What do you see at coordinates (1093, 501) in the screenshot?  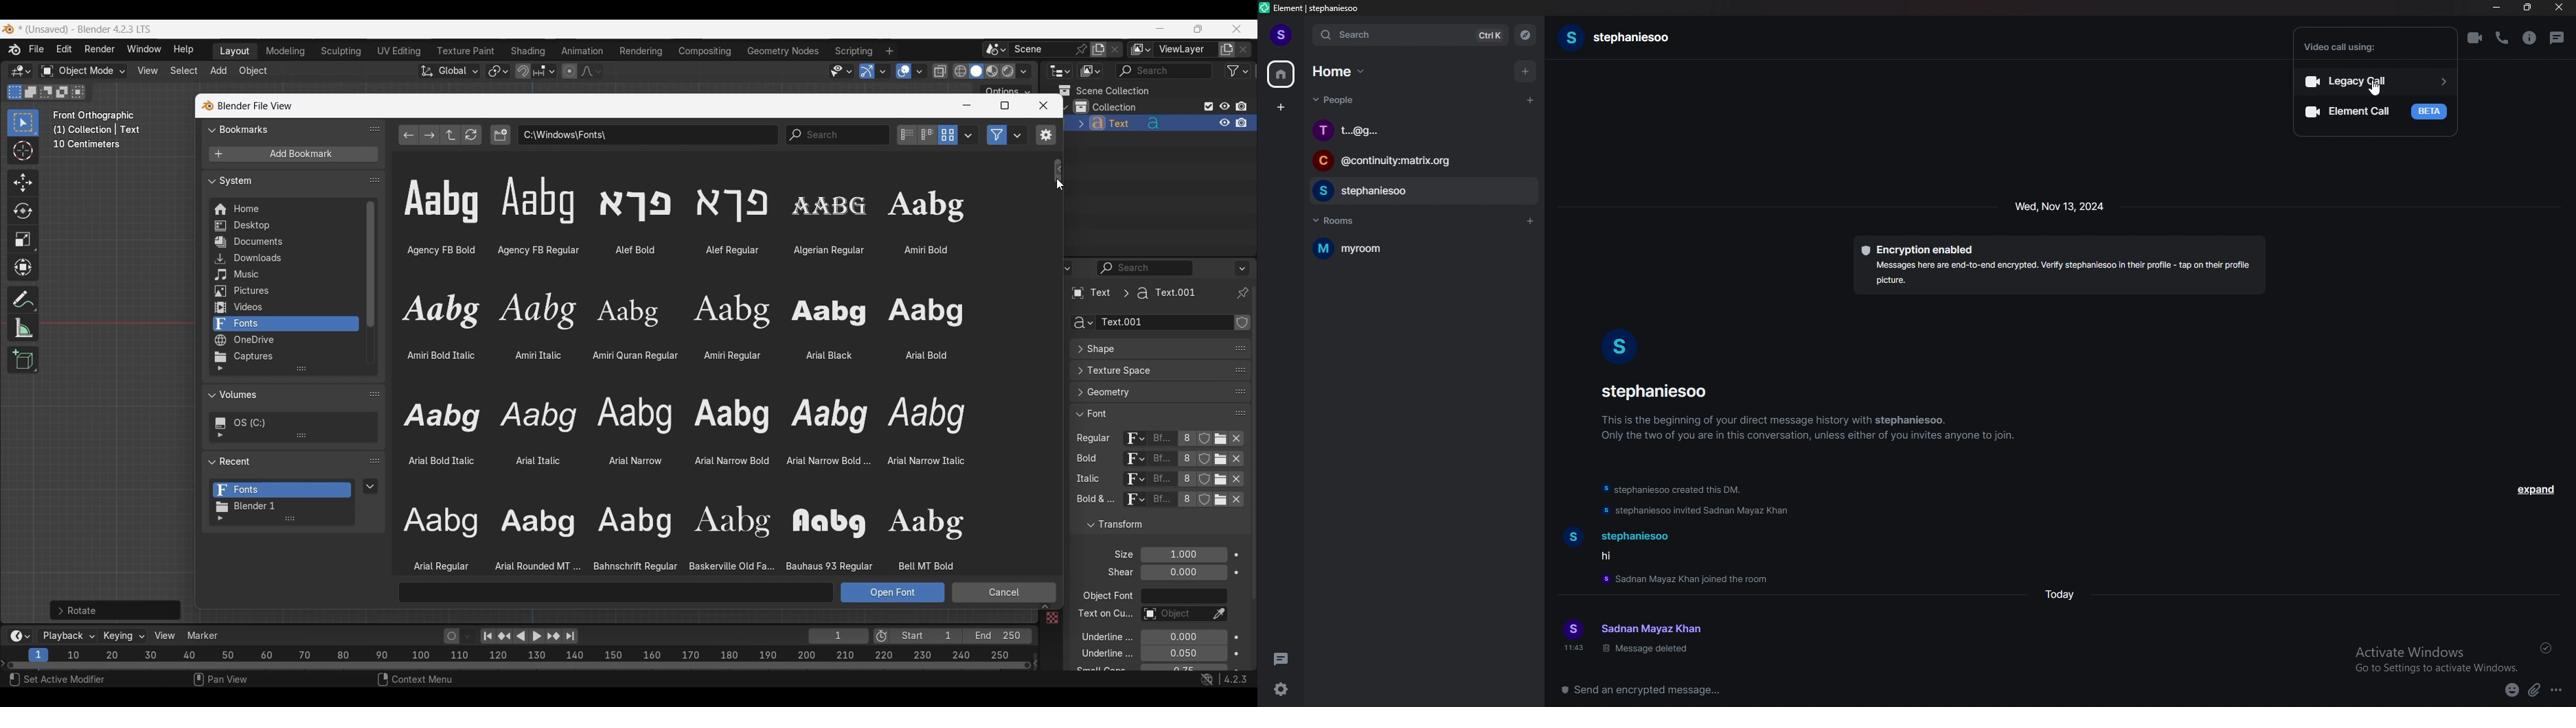 I see `text` at bounding box center [1093, 501].